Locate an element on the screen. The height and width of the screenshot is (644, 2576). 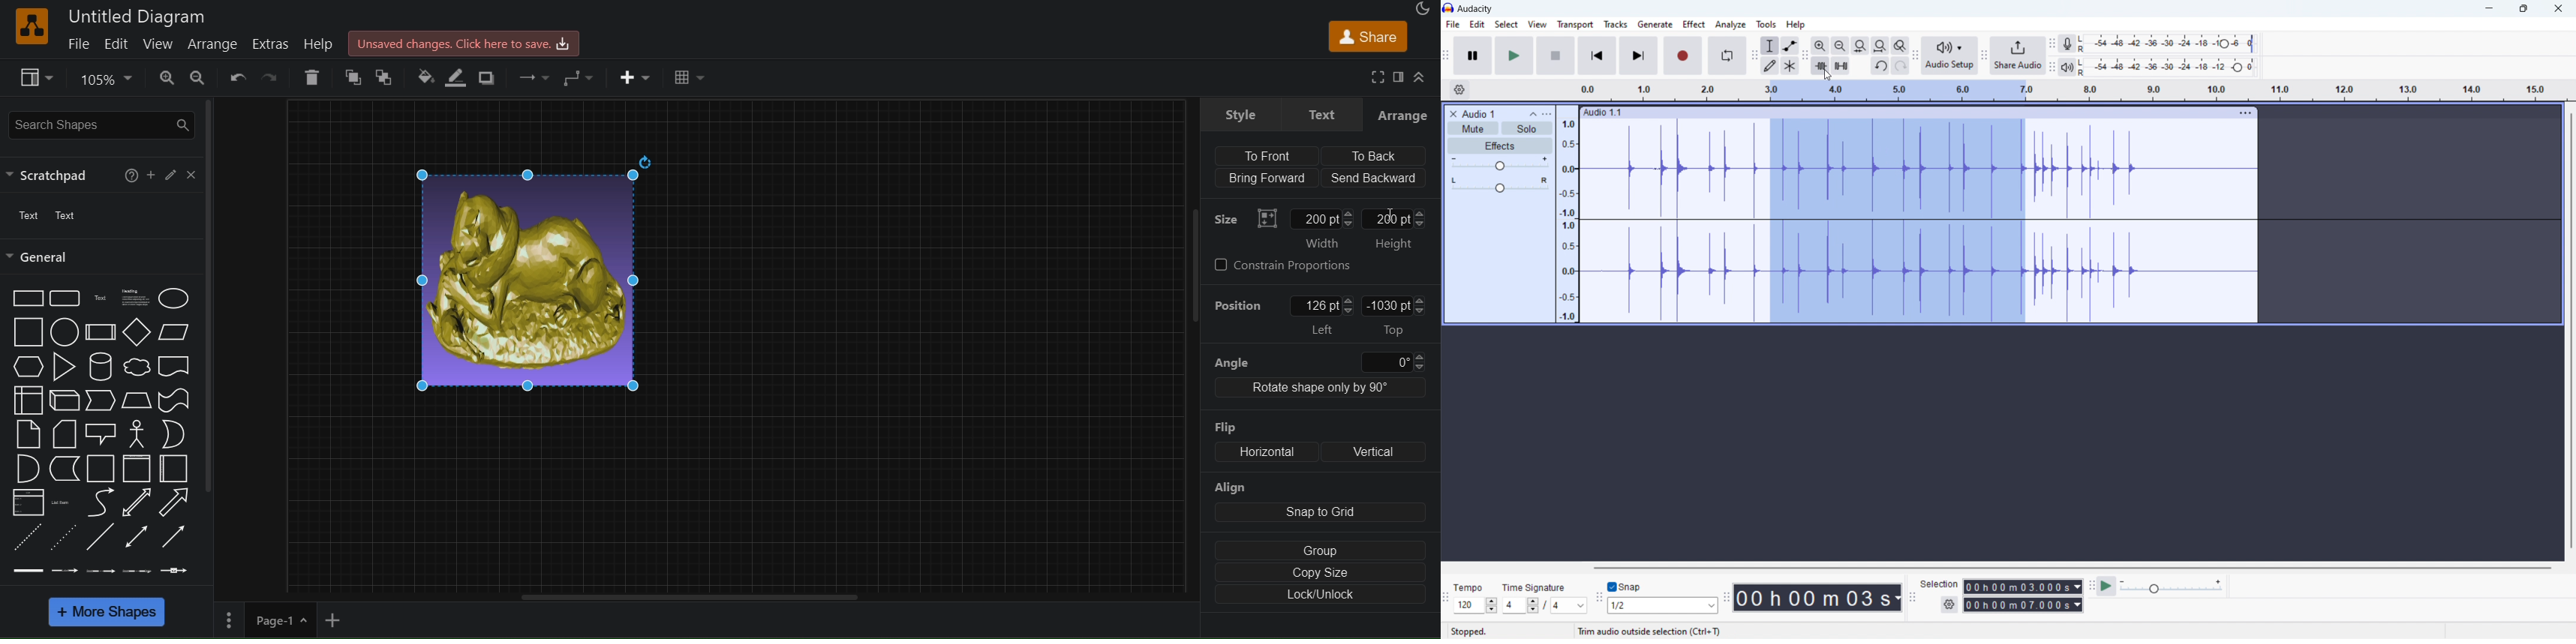
copy size is located at coordinates (1320, 574).